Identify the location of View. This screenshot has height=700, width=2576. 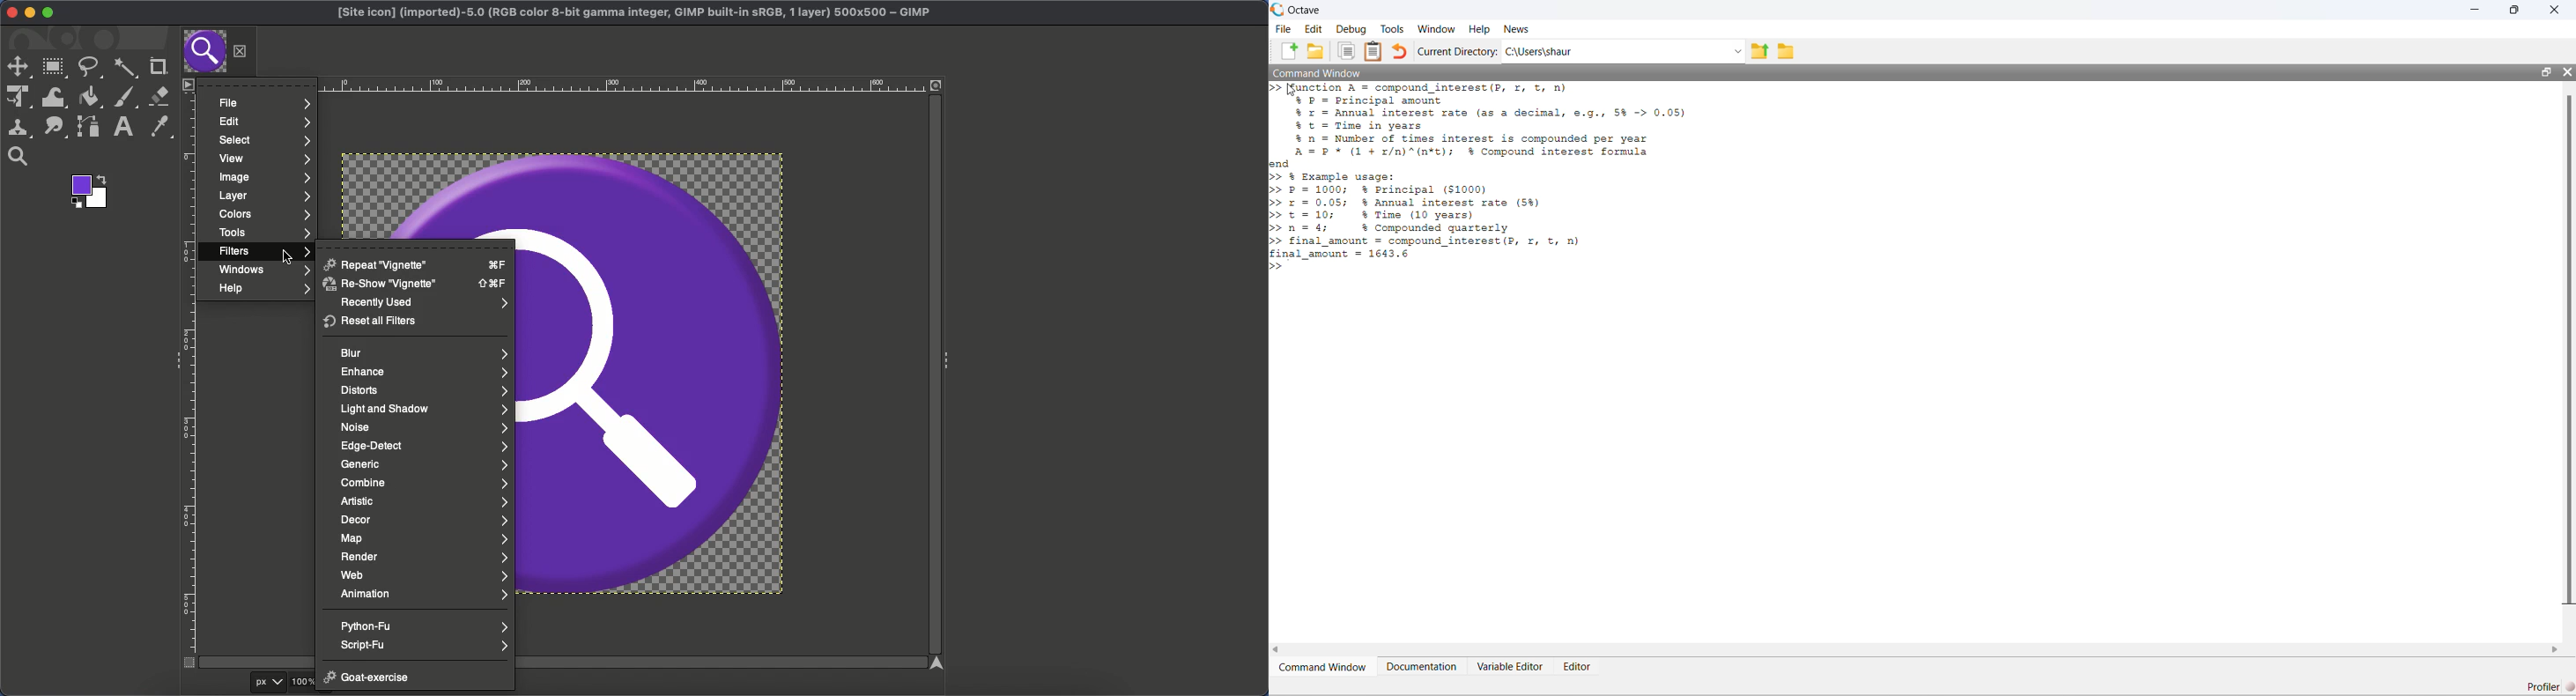
(262, 158).